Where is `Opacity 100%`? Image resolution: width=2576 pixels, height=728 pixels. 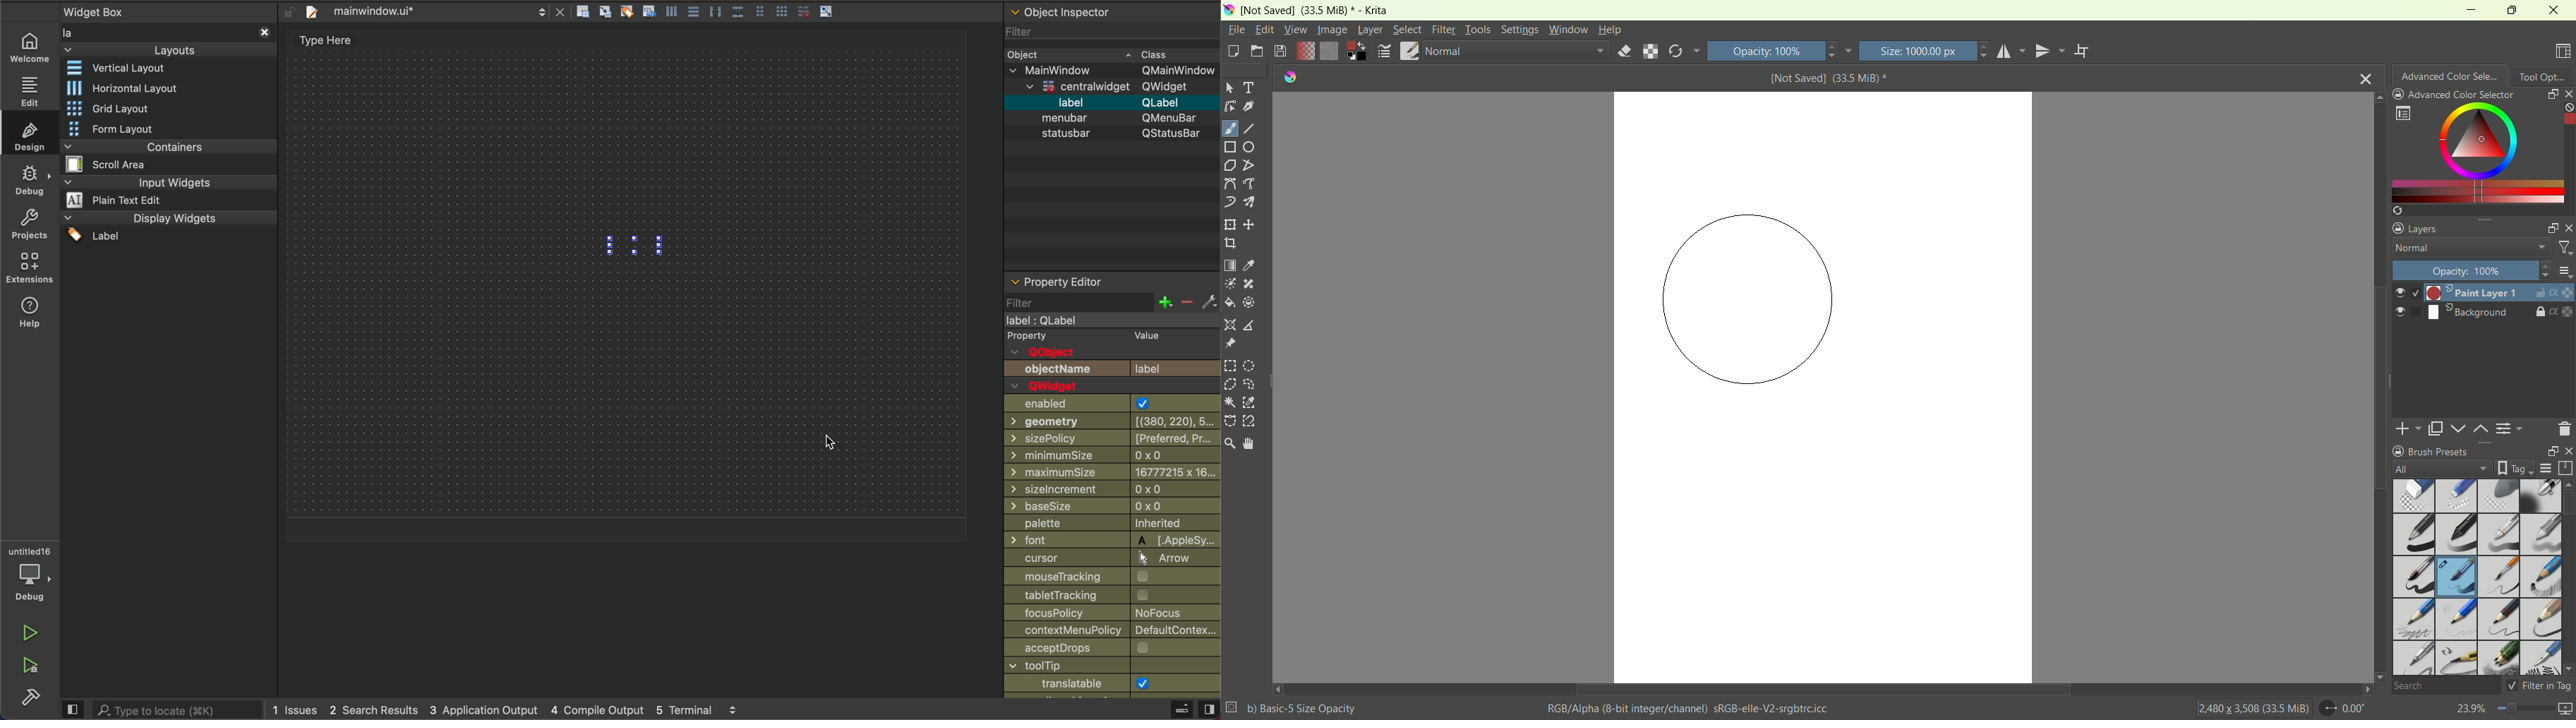
Opacity 100% is located at coordinates (2467, 270).